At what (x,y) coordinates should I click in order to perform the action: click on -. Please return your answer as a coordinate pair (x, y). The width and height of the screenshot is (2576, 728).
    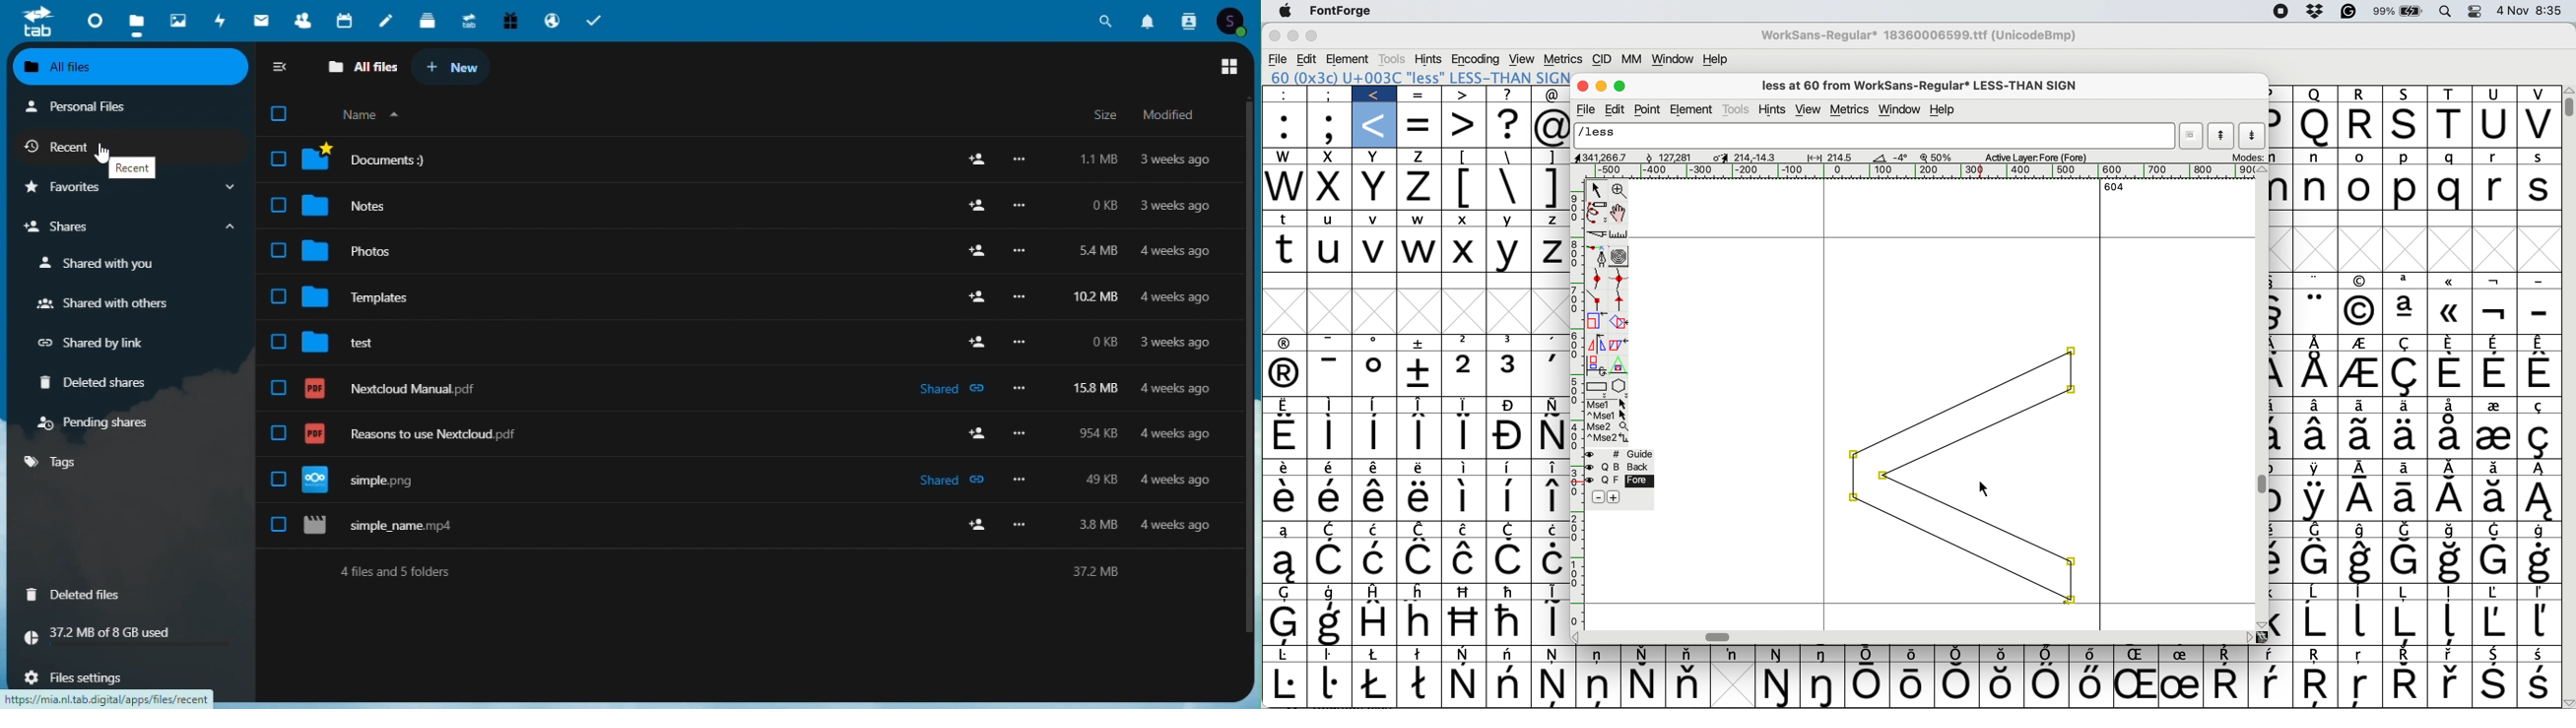
    Looking at the image, I should click on (1333, 342).